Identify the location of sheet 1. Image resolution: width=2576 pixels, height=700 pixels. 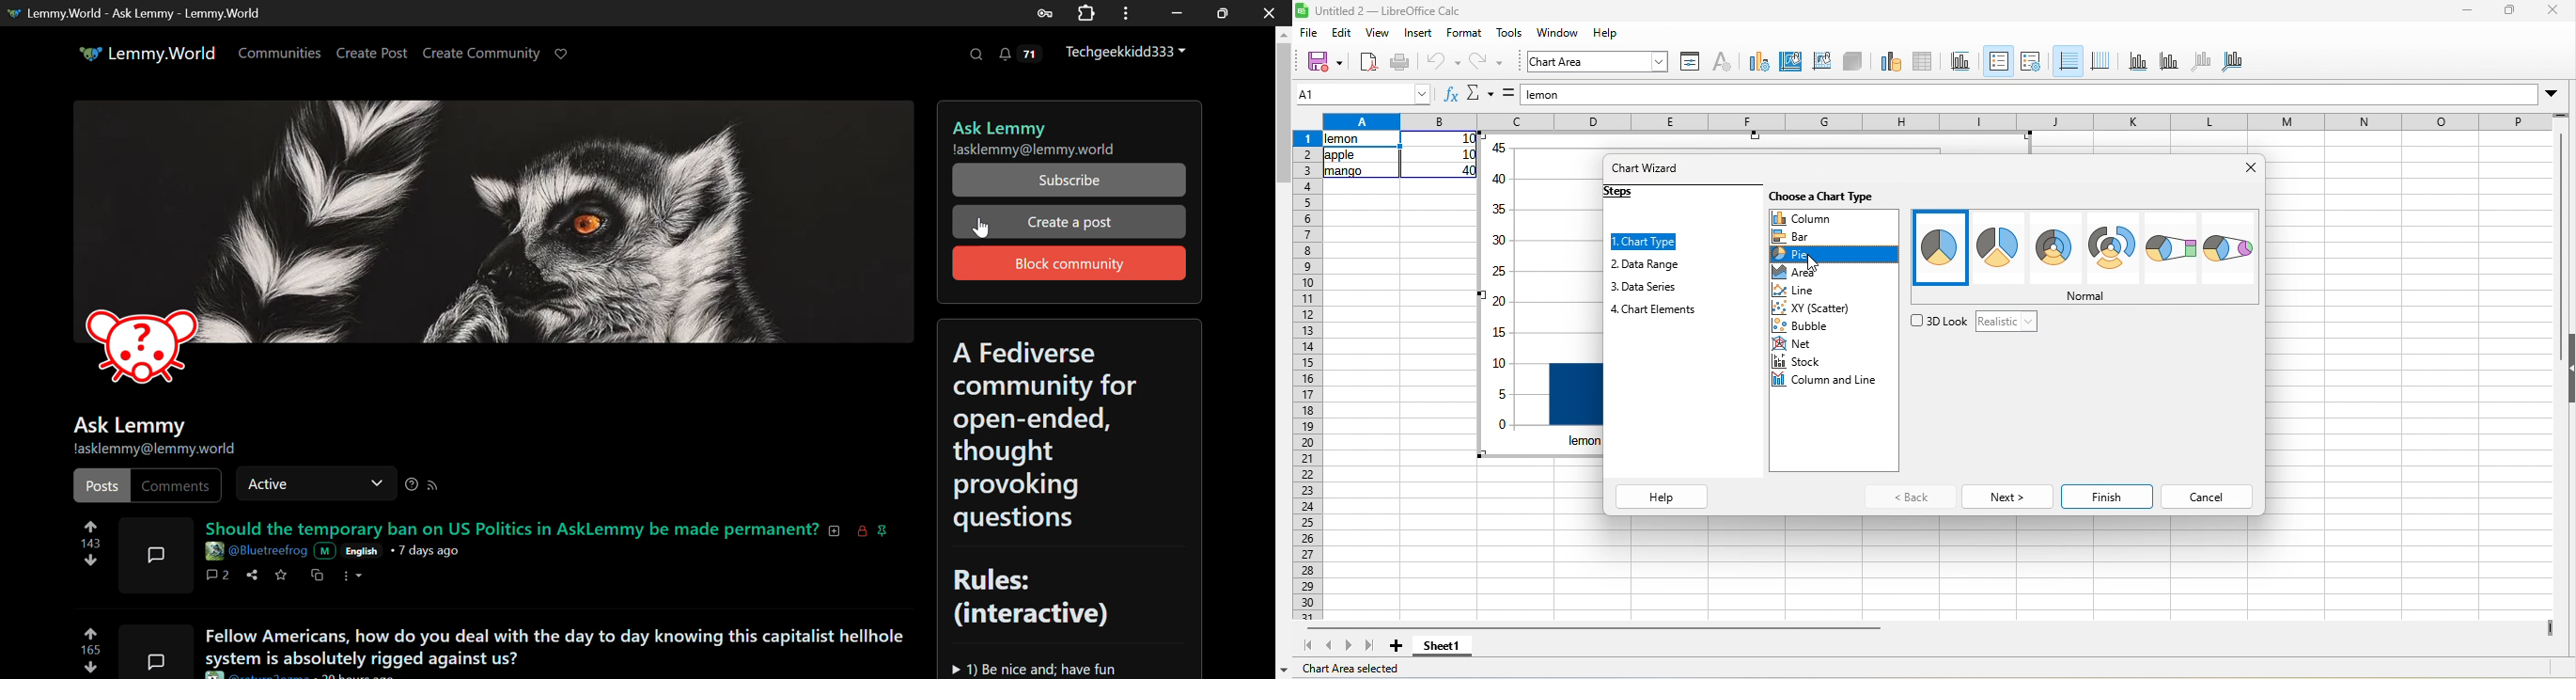
(1451, 647).